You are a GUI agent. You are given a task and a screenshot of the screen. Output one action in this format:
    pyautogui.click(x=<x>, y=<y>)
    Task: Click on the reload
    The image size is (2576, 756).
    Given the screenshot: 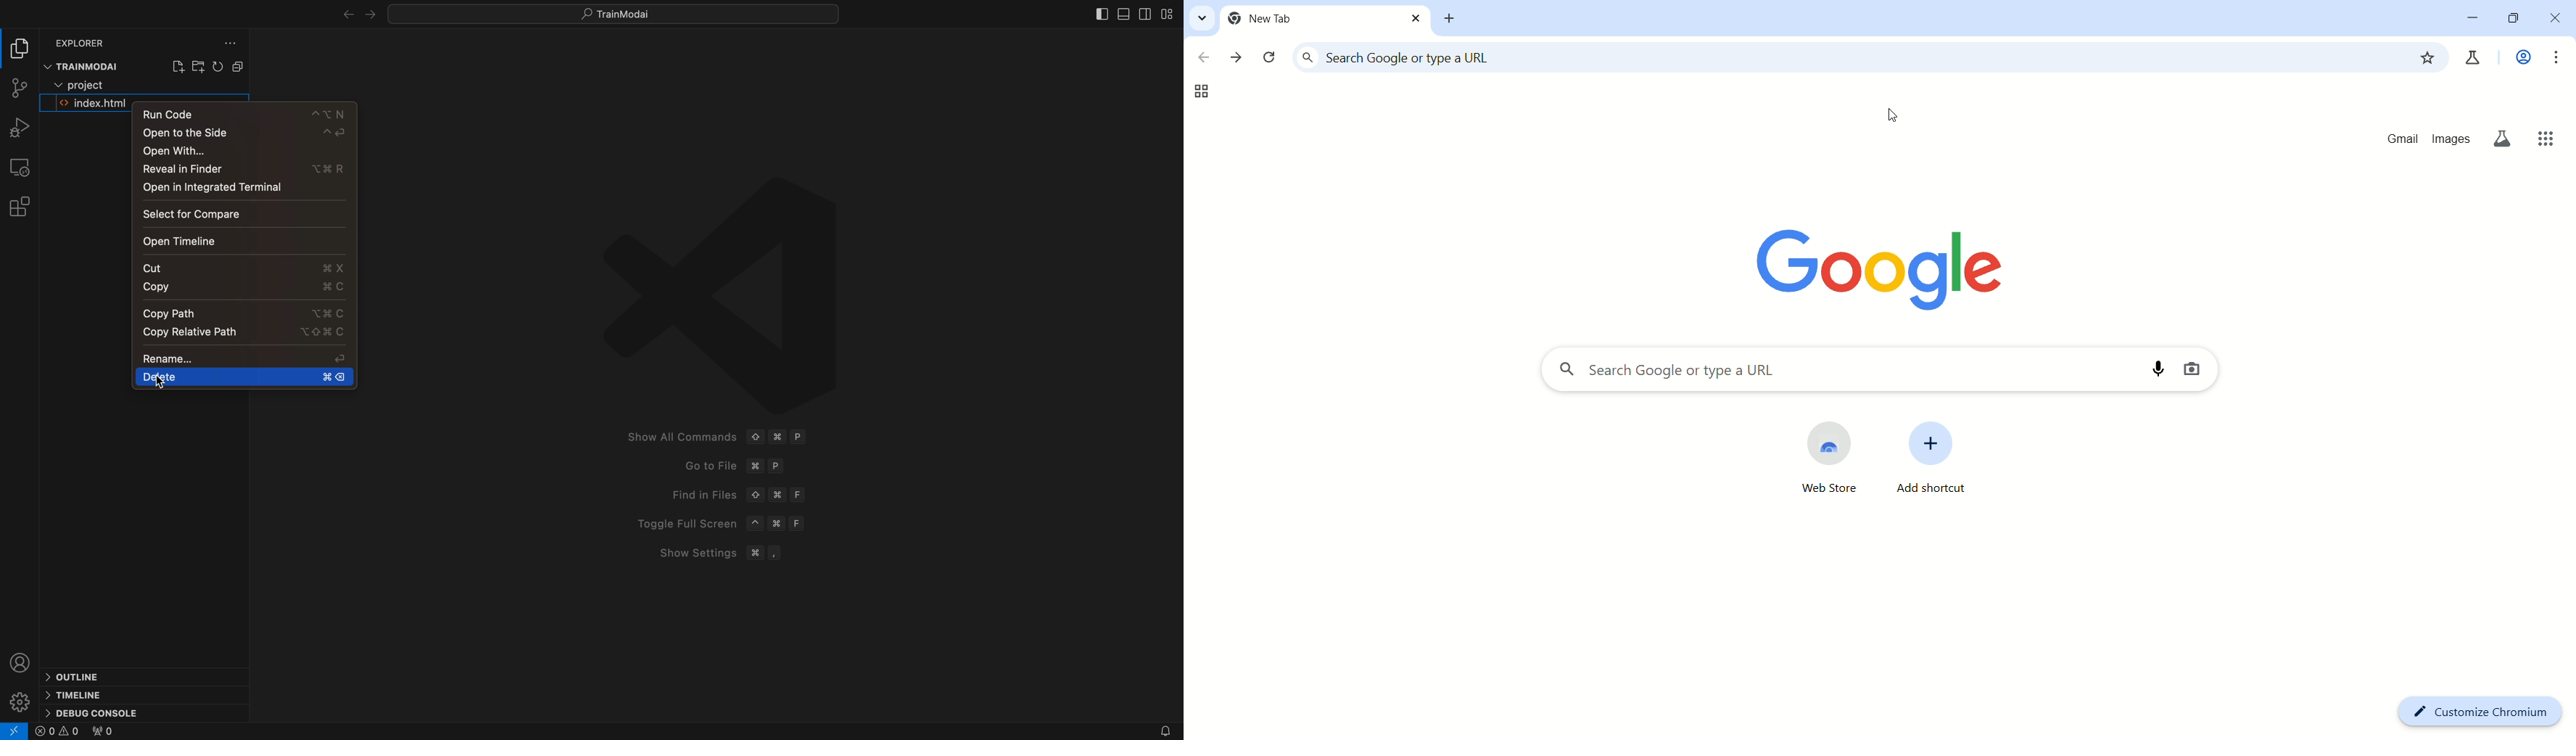 What is the action you would take?
    pyautogui.click(x=1271, y=59)
    